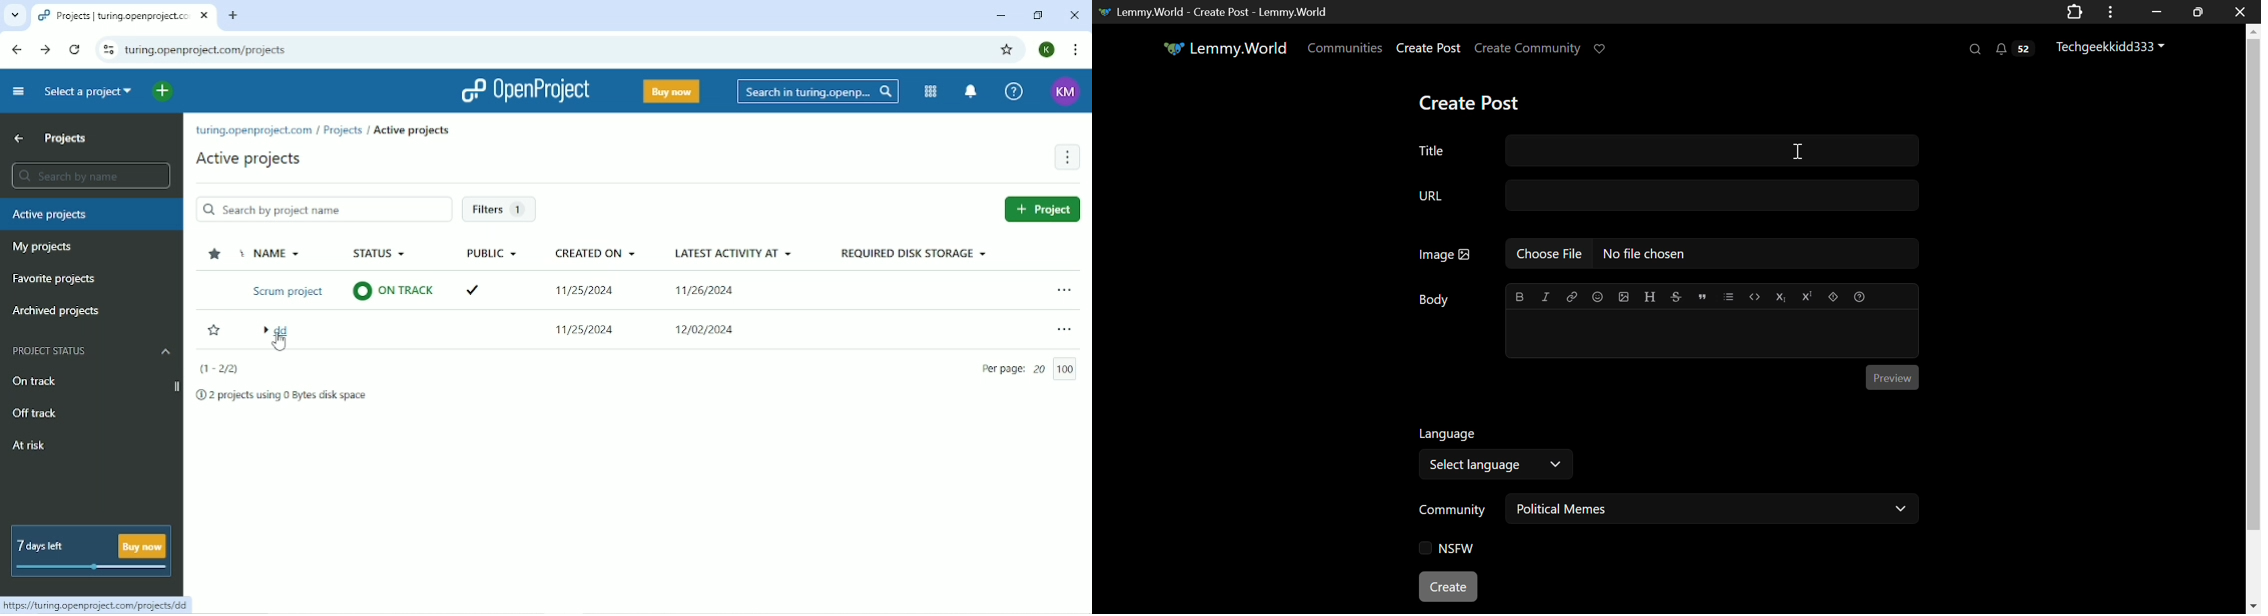 This screenshot has width=2268, height=616. What do you see at coordinates (1670, 511) in the screenshot?
I see `Community: Political Memes` at bounding box center [1670, 511].